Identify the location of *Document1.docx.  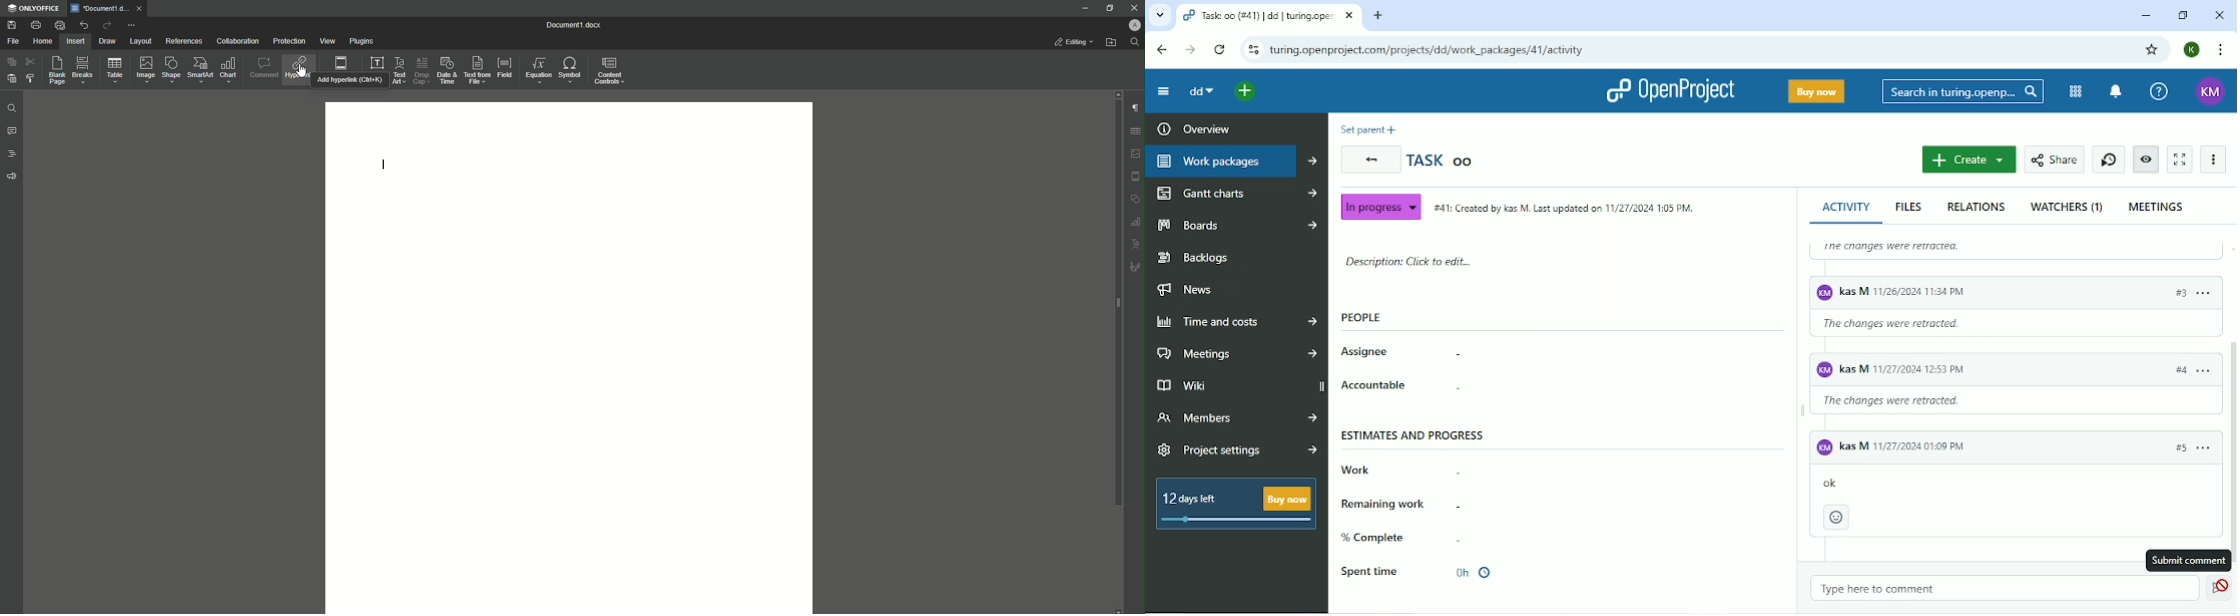
(99, 8).